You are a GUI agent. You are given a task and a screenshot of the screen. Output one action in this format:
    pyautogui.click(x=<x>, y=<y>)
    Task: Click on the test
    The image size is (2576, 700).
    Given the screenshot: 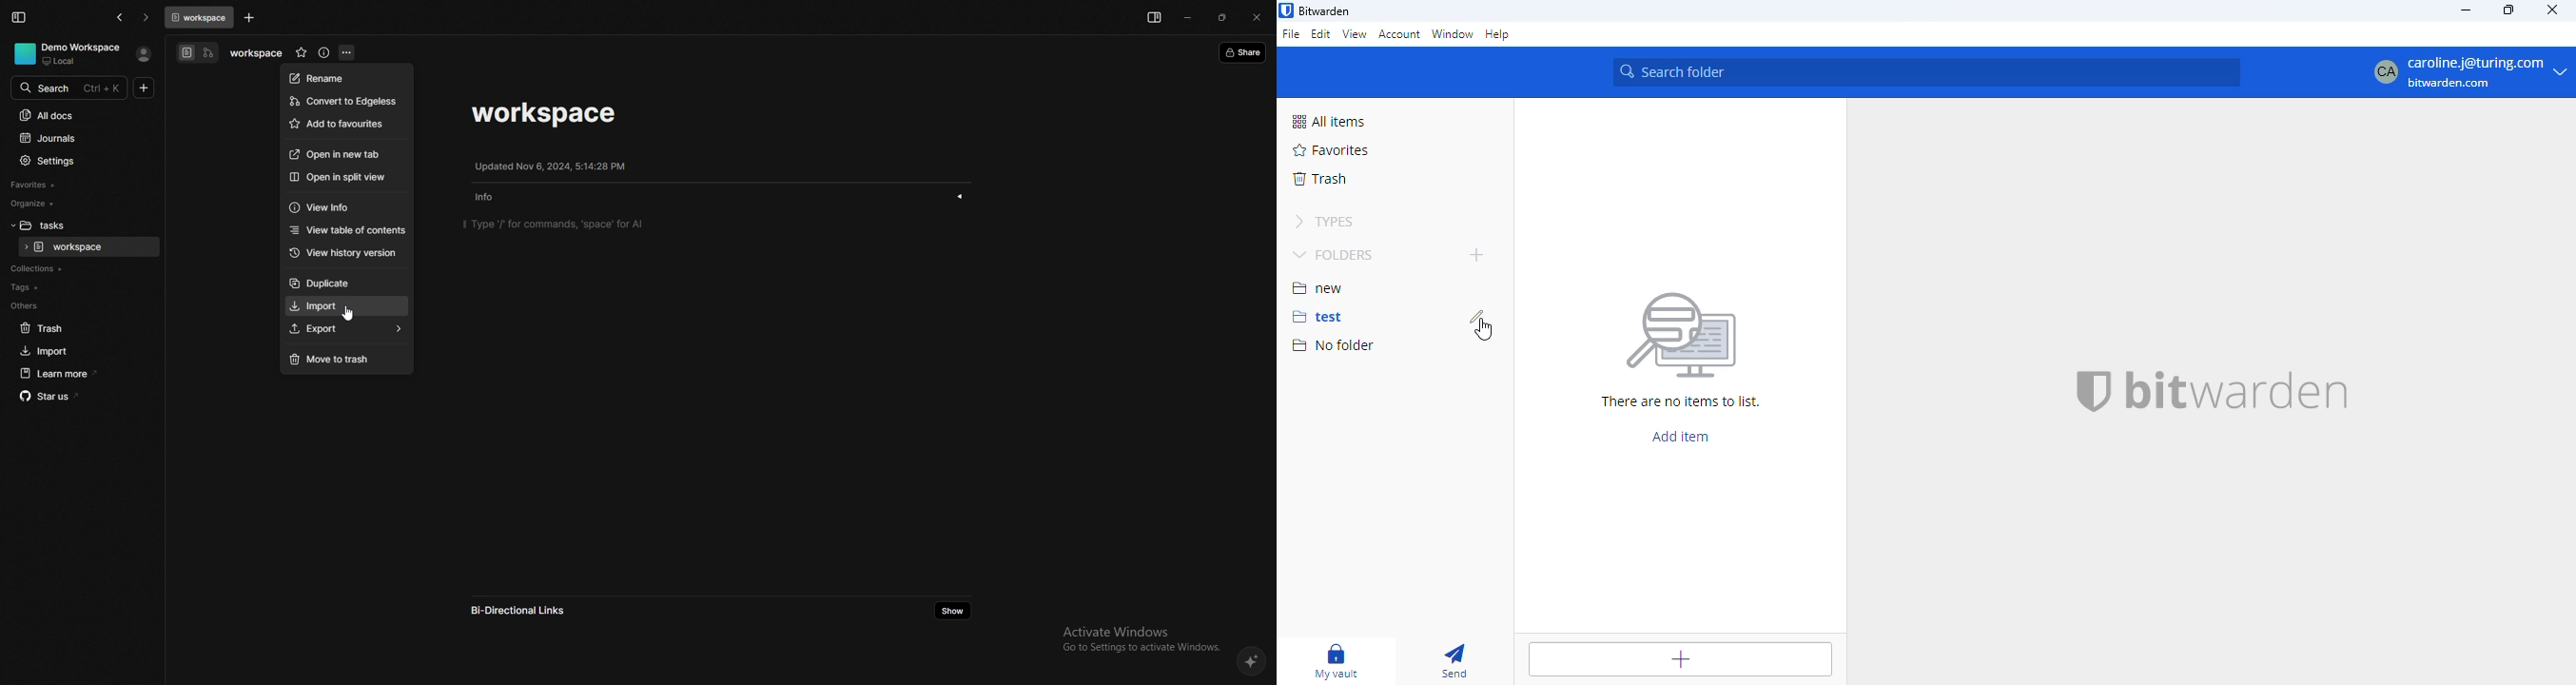 What is the action you would take?
    pyautogui.click(x=1315, y=317)
    